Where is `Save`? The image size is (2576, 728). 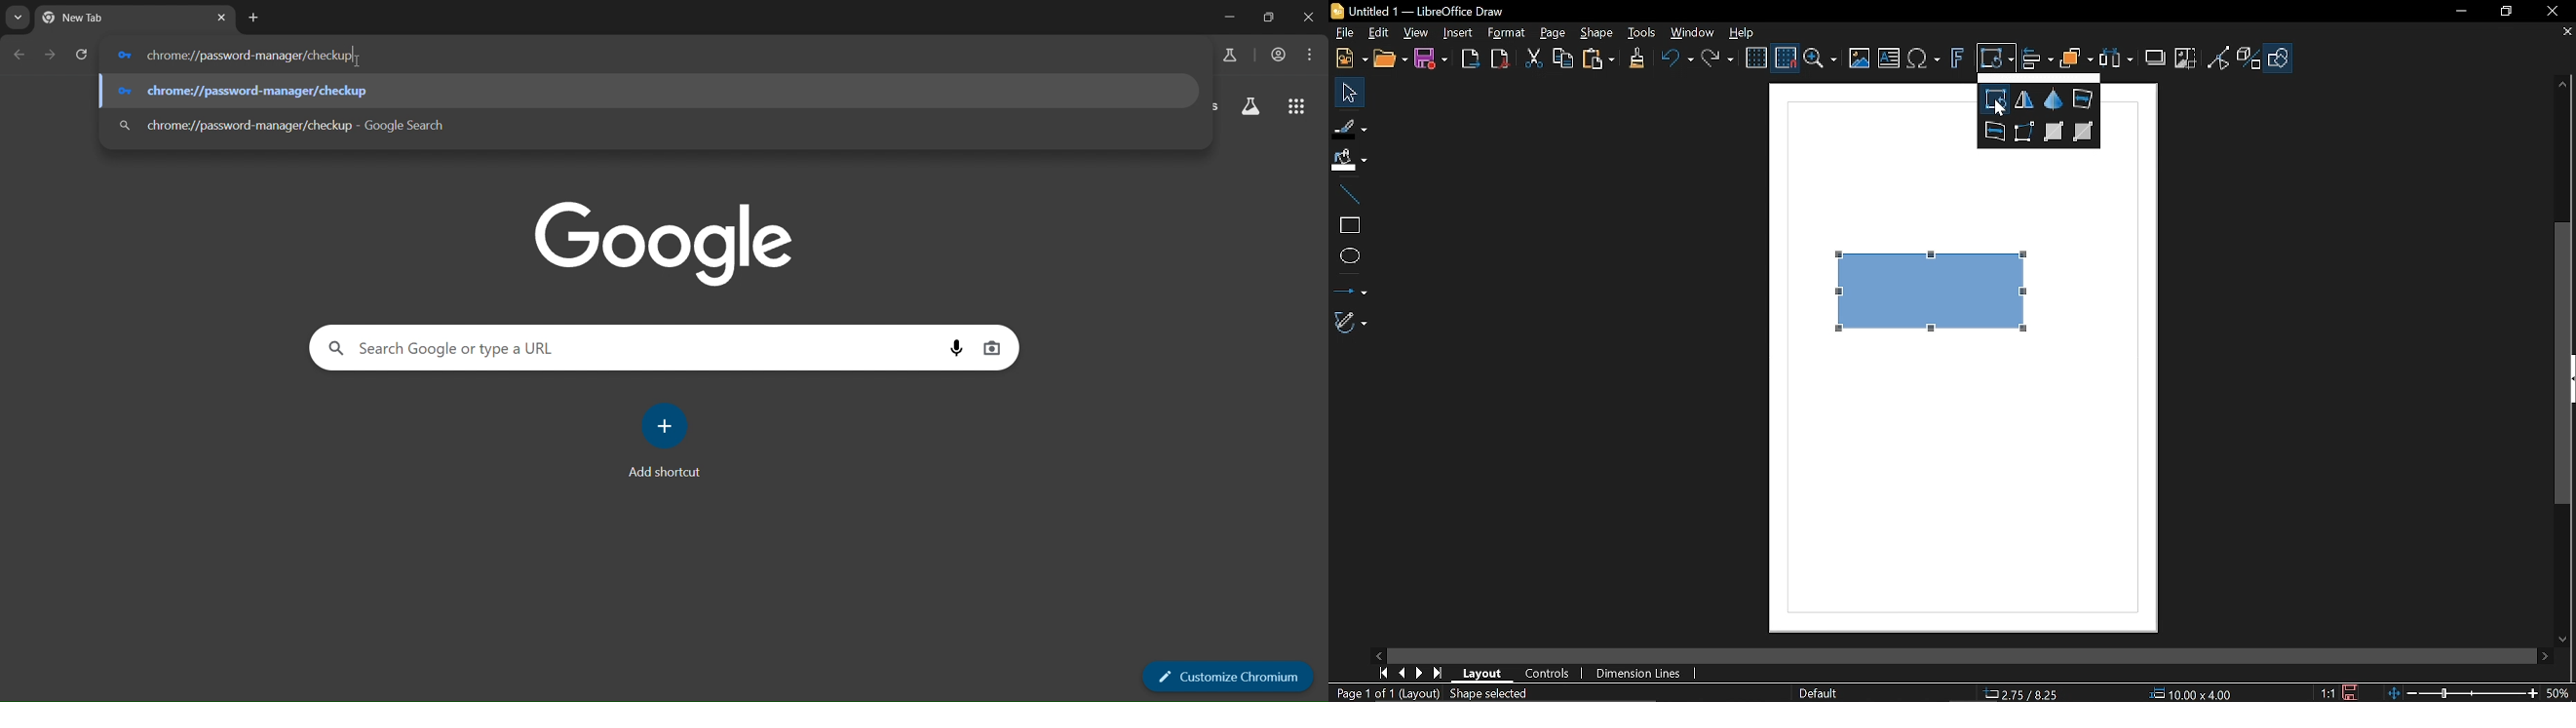 Save is located at coordinates (1430, 60).